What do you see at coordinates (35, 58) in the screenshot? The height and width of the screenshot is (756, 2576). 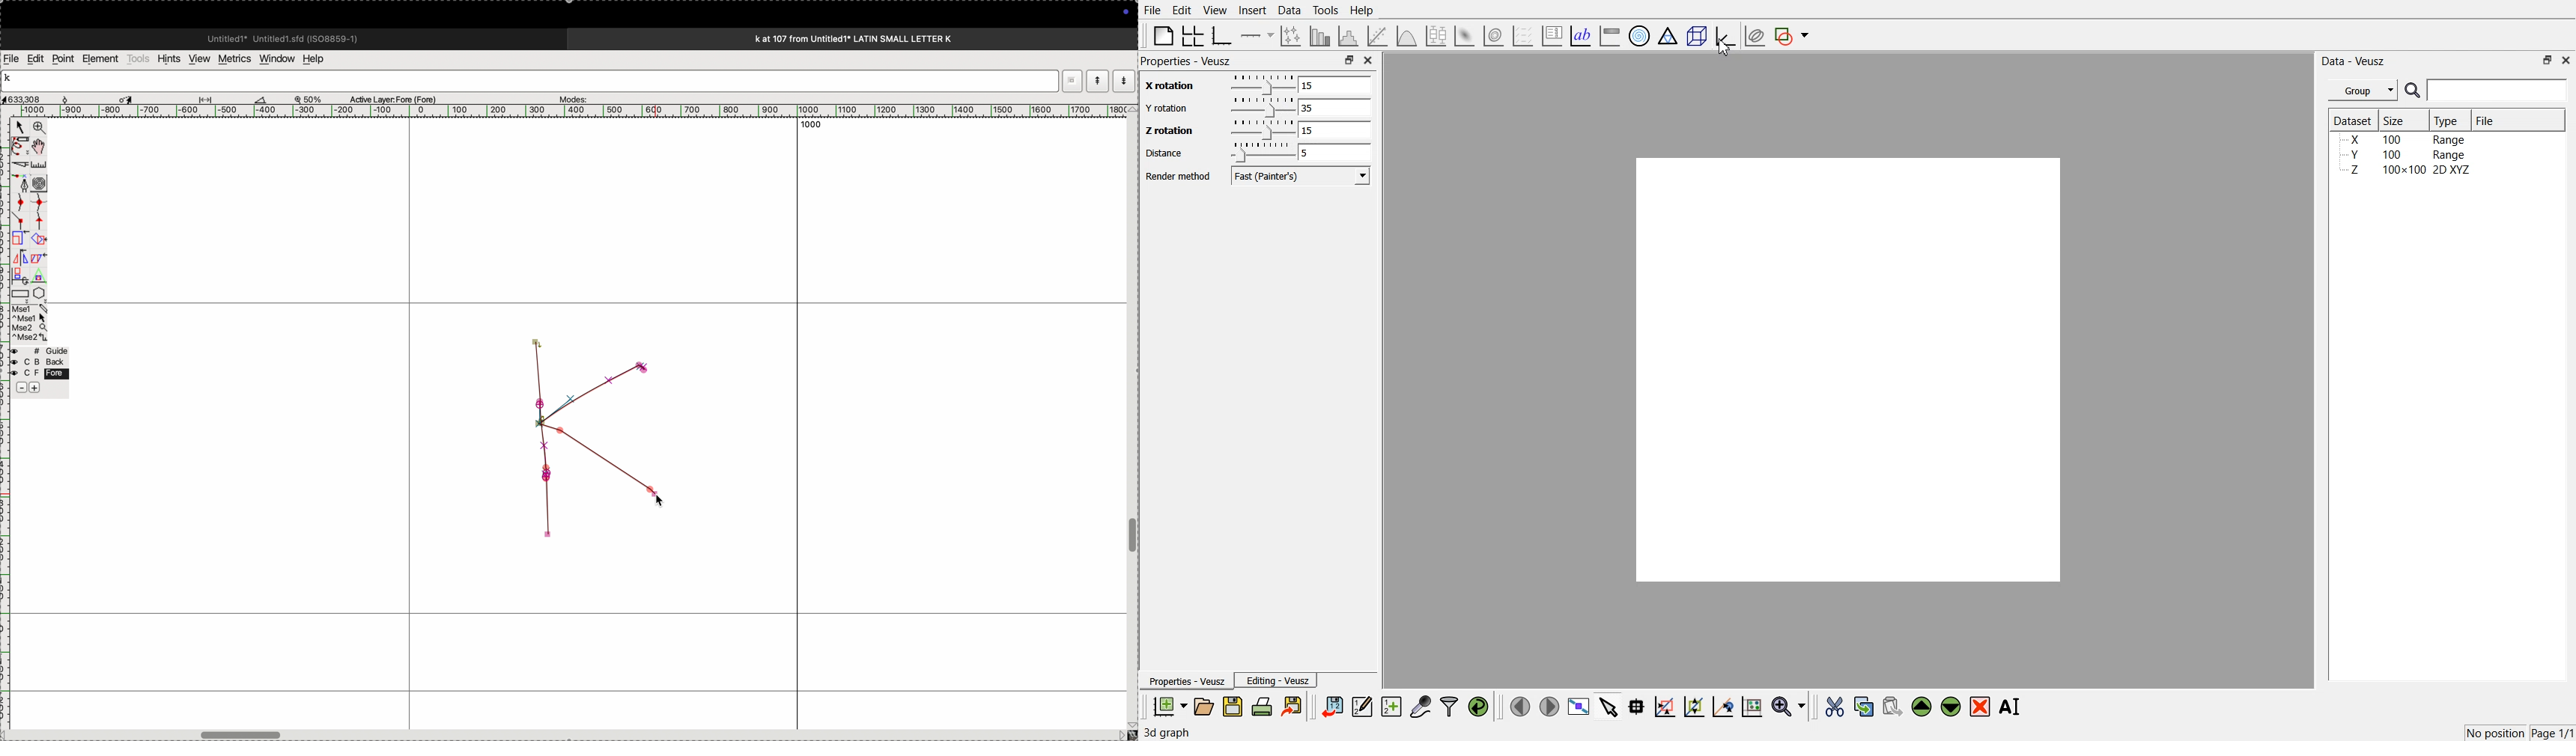 I see `edit` at bounding box center [35, 58].